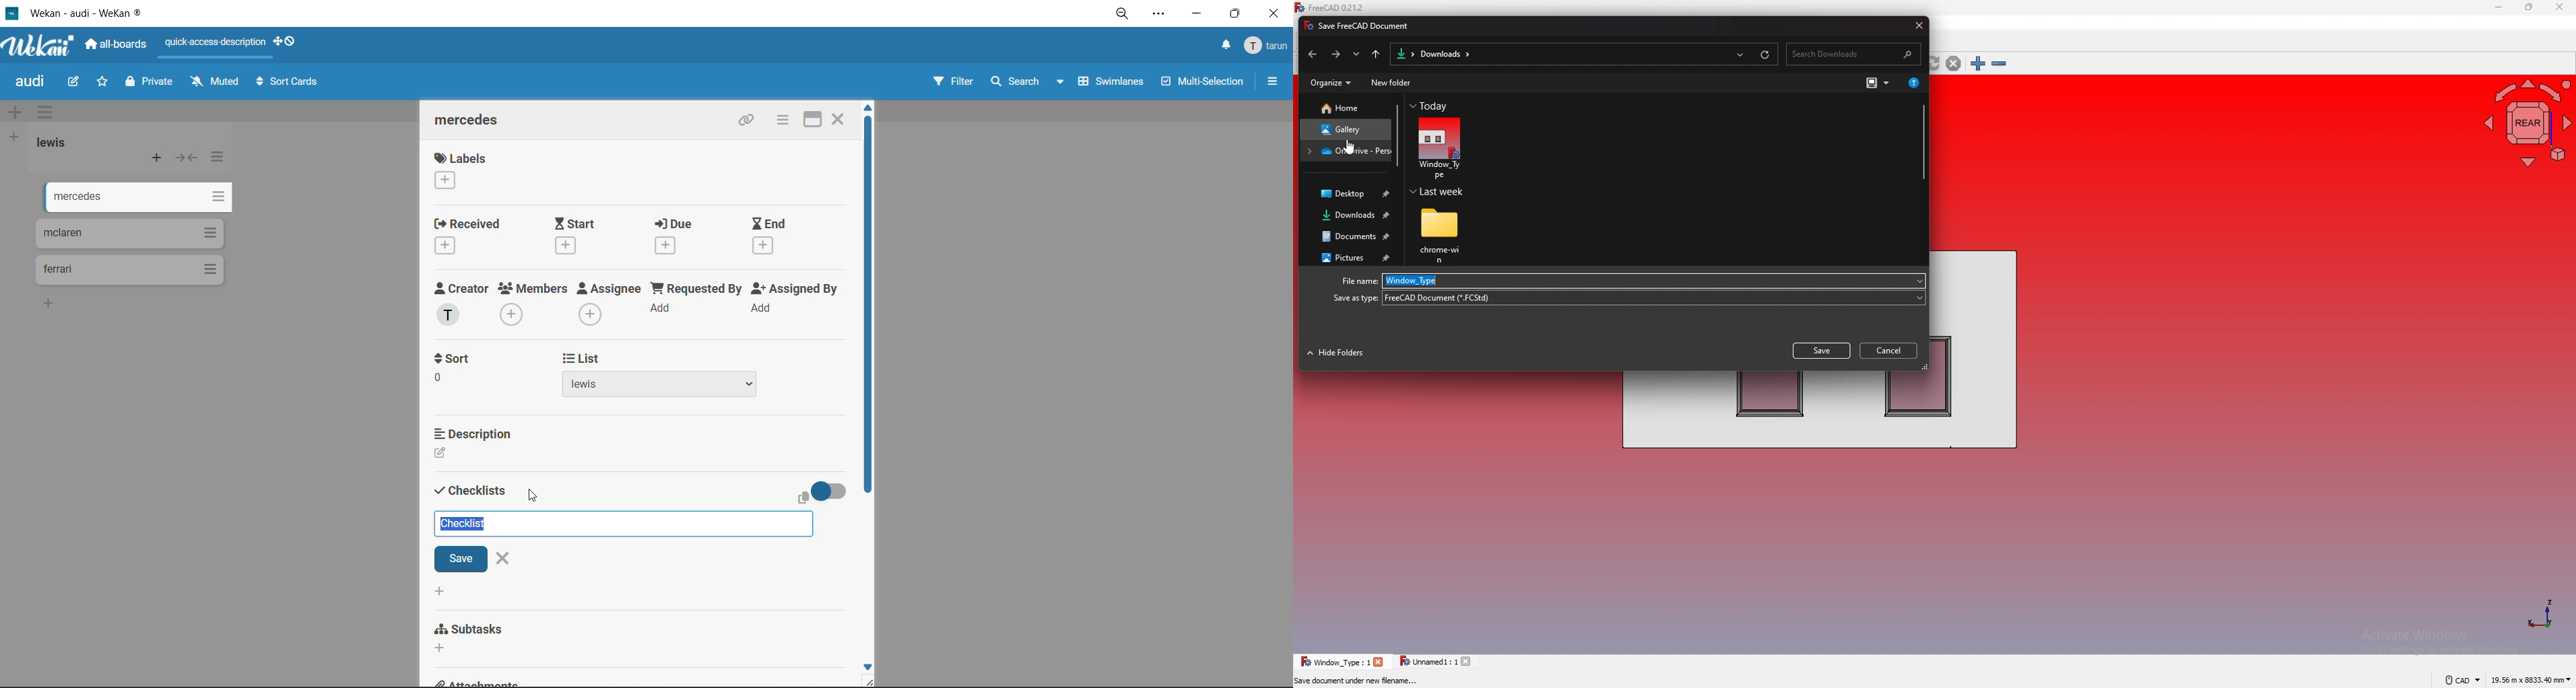 Image resolution: width=2576 pixels, height=700 pixels. Describe the element at coordinates (2524, 122) in the screenshot. I see `navigating cube` at that location.